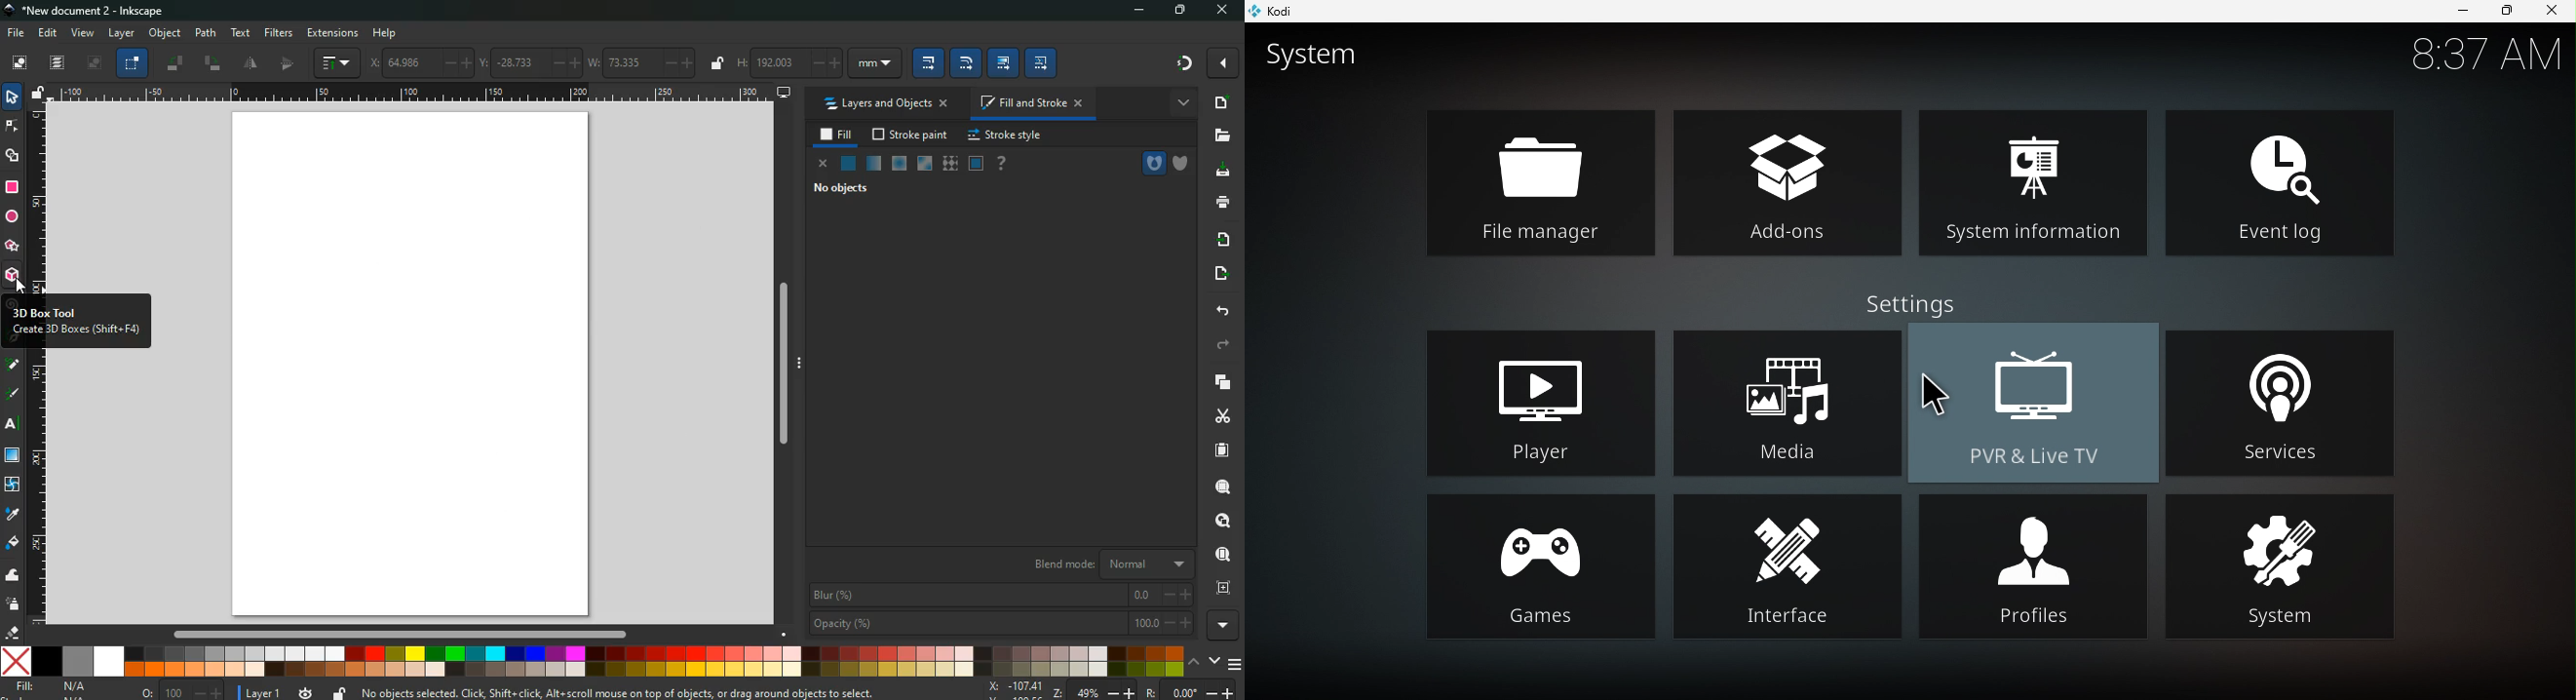  I want to click on o, so click(179, 691).